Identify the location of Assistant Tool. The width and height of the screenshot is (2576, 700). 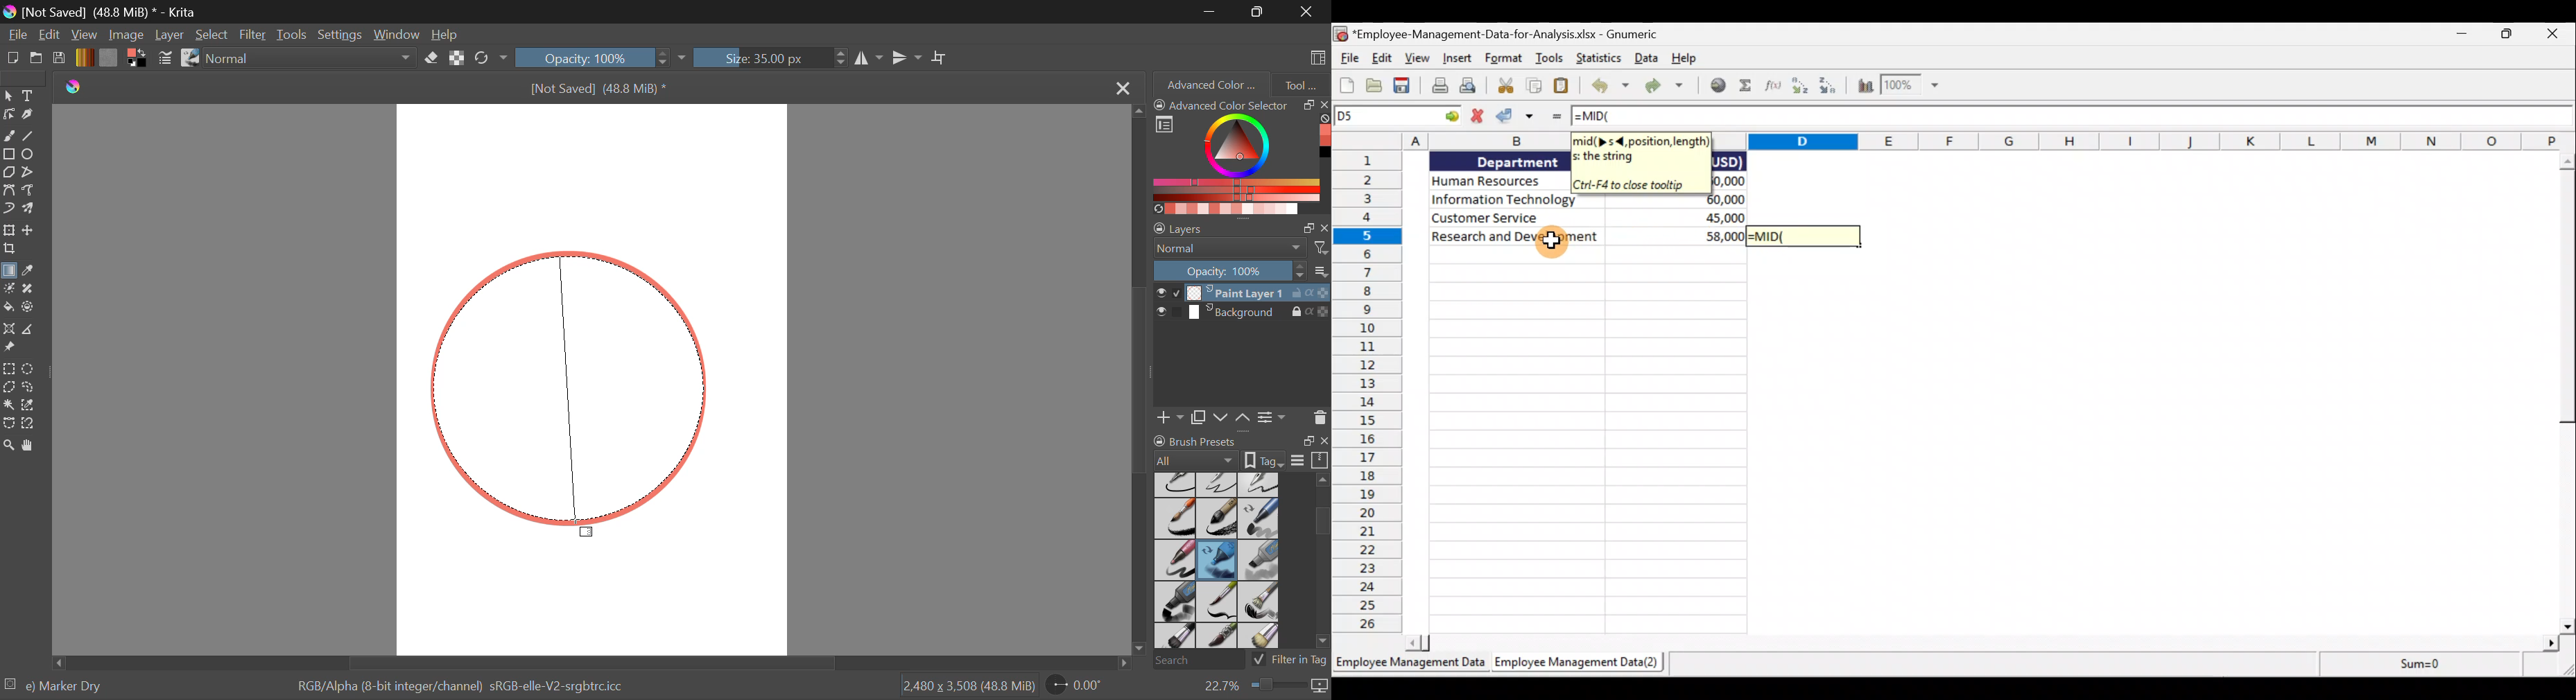
(10, 331).